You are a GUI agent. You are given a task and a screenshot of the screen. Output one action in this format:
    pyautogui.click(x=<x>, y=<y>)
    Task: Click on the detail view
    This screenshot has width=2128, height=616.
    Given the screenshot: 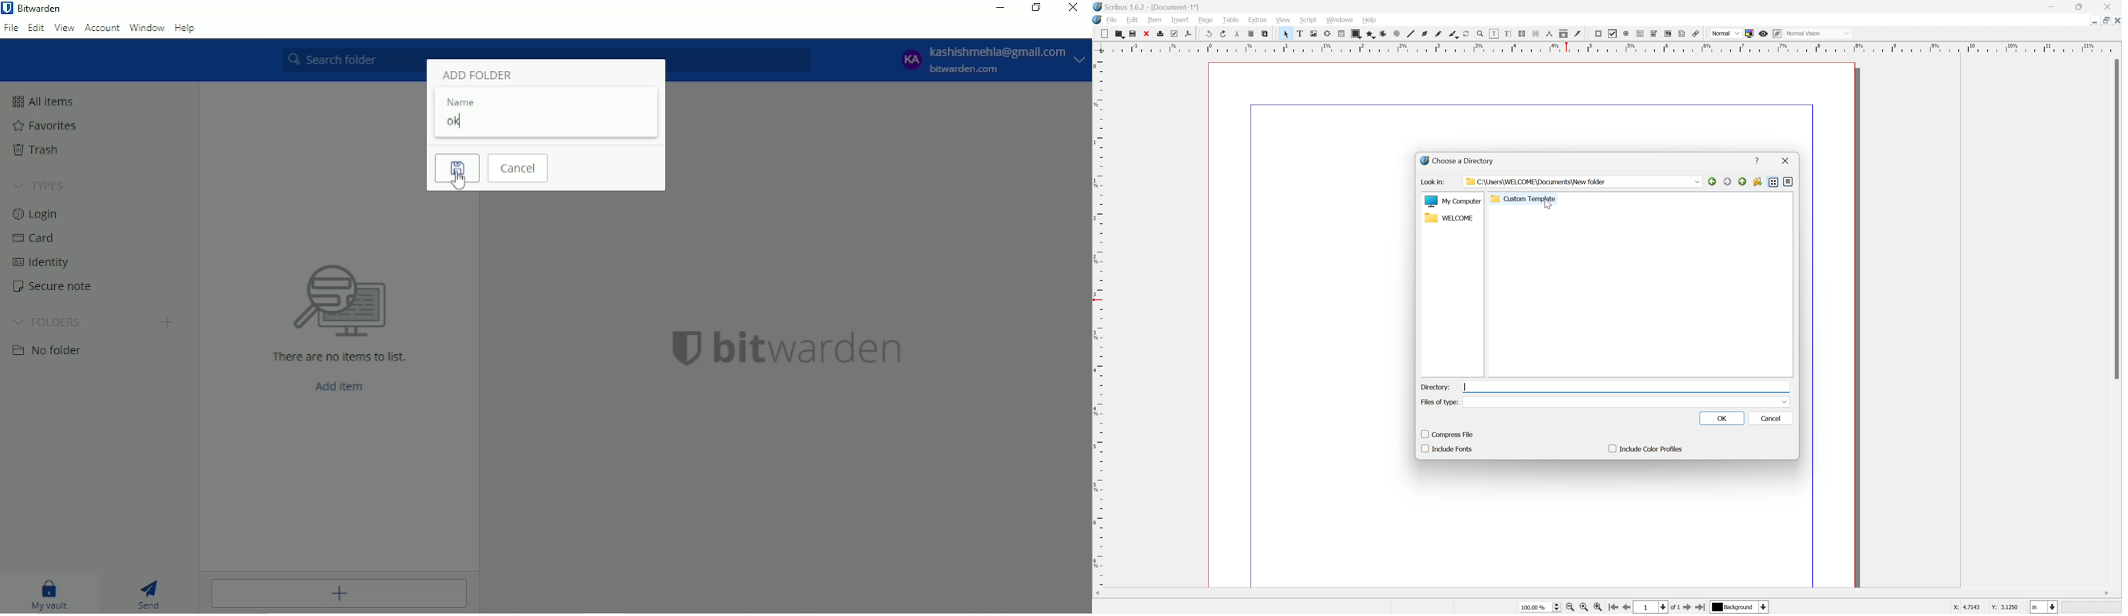 What is the action you would take?
    pyautogui.click(x=1789, y=183)
    